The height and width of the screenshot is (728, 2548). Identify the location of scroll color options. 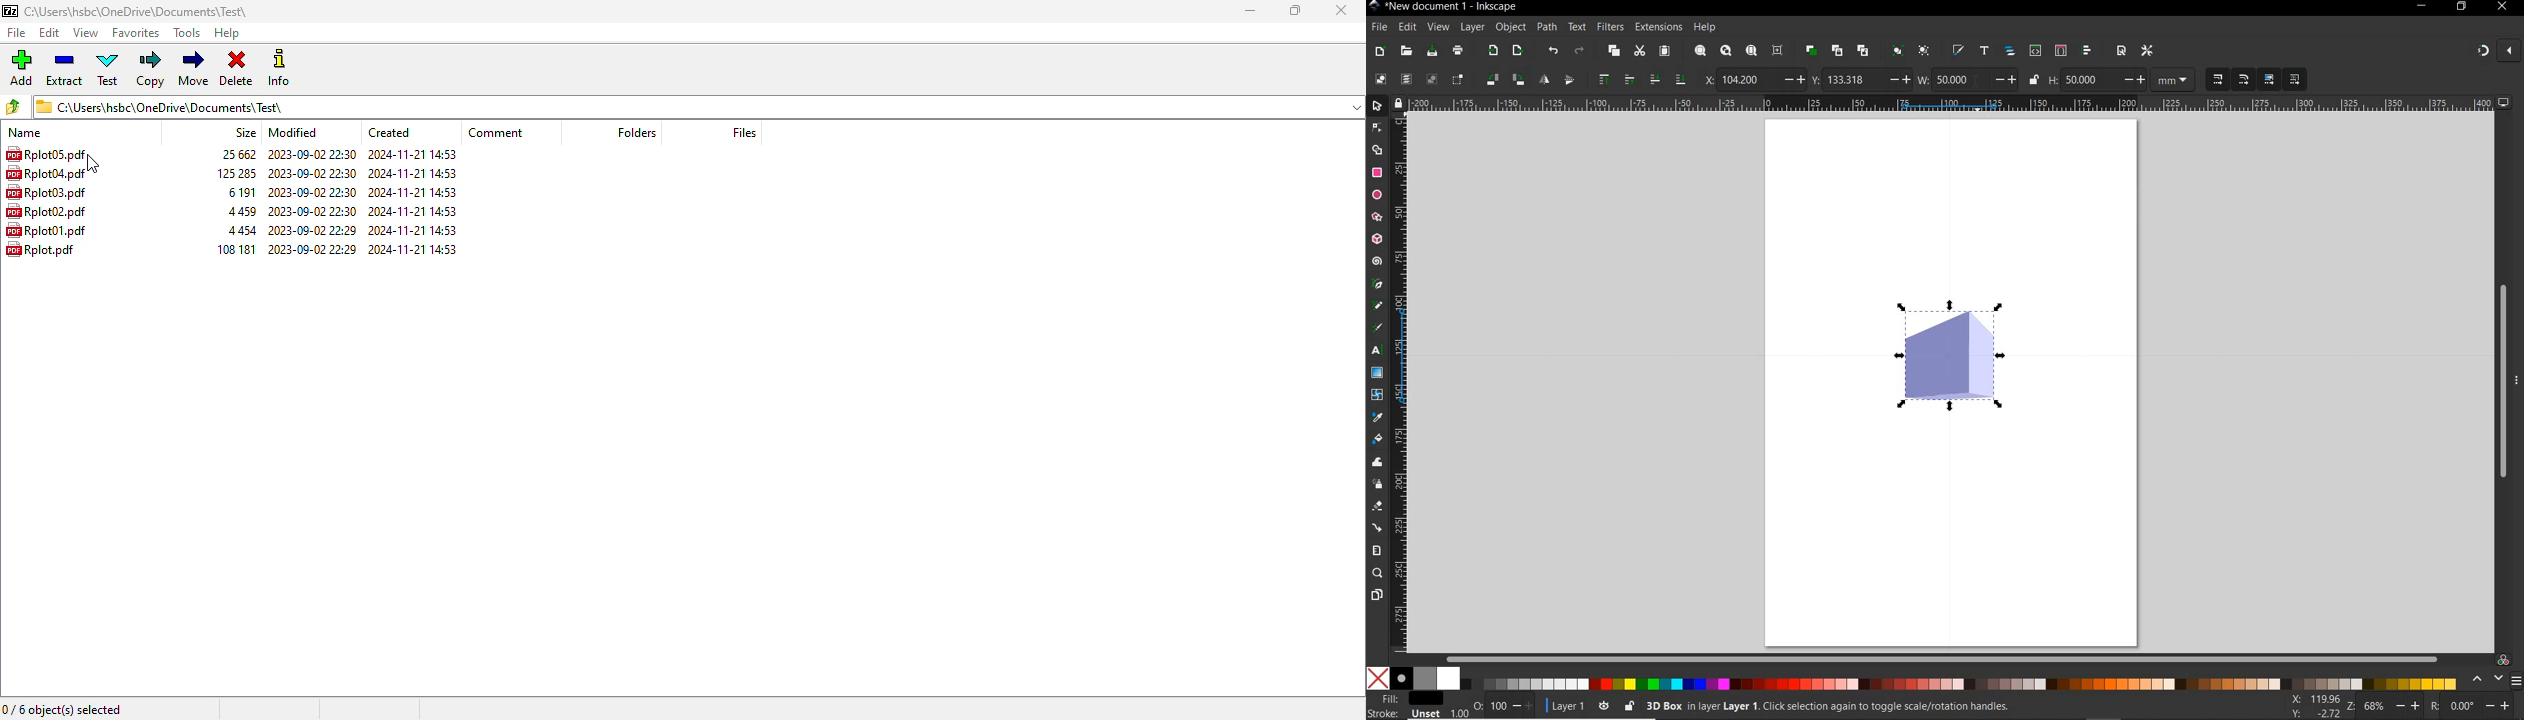
(2487, 679).